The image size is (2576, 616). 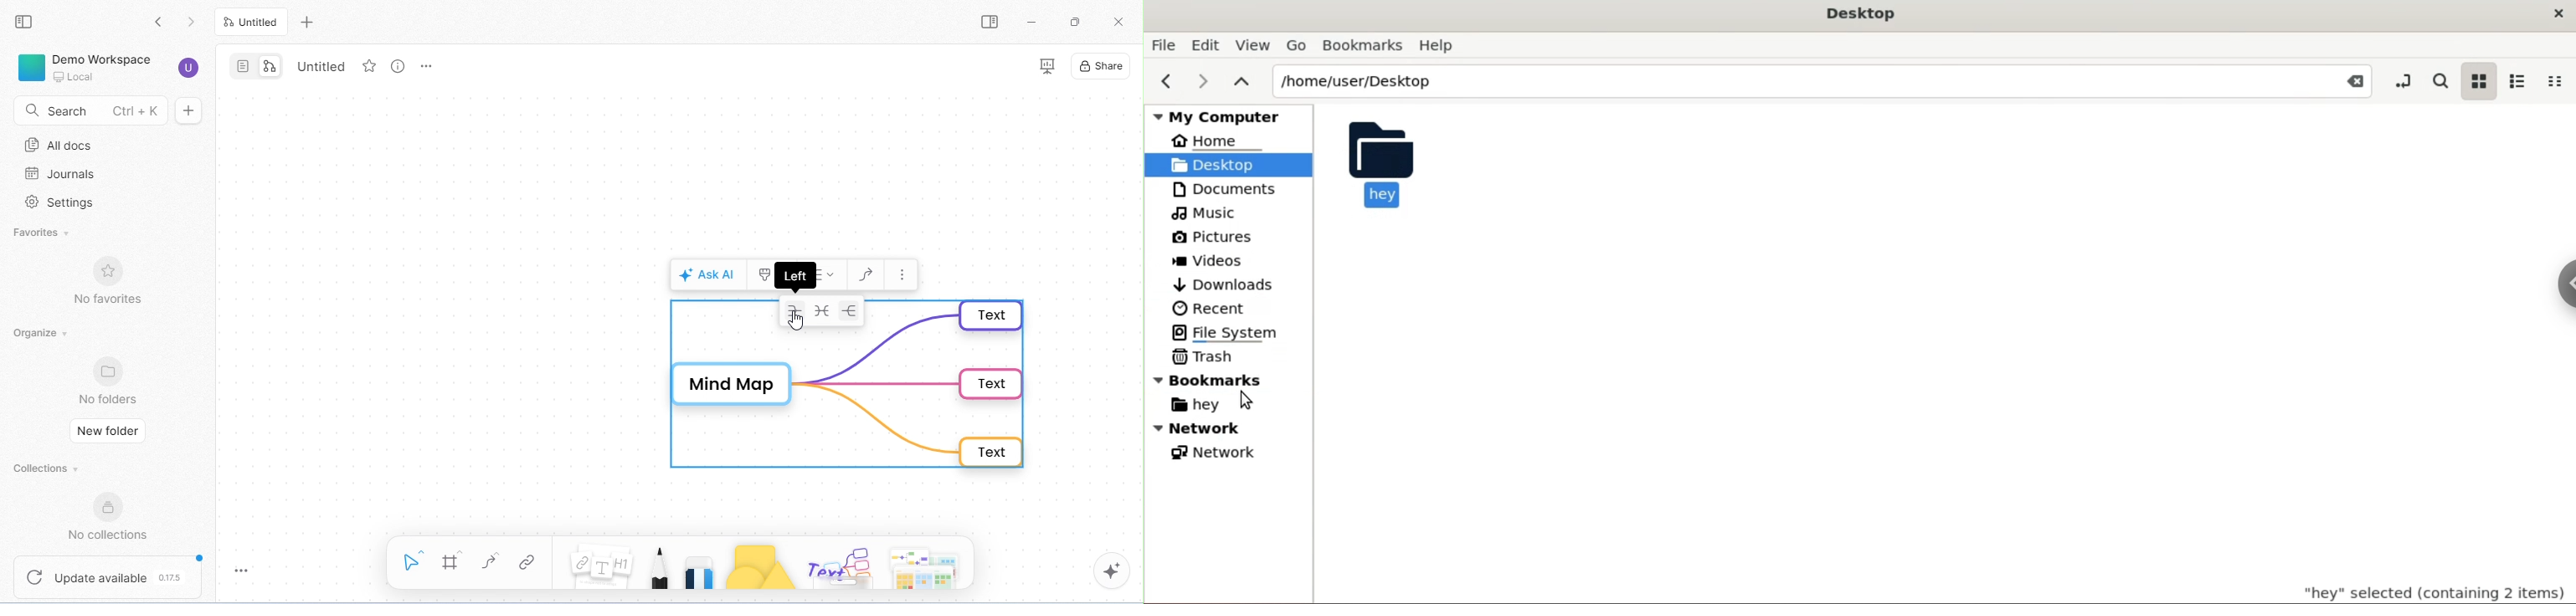 I want to click on search, so click(x=86, y=111).